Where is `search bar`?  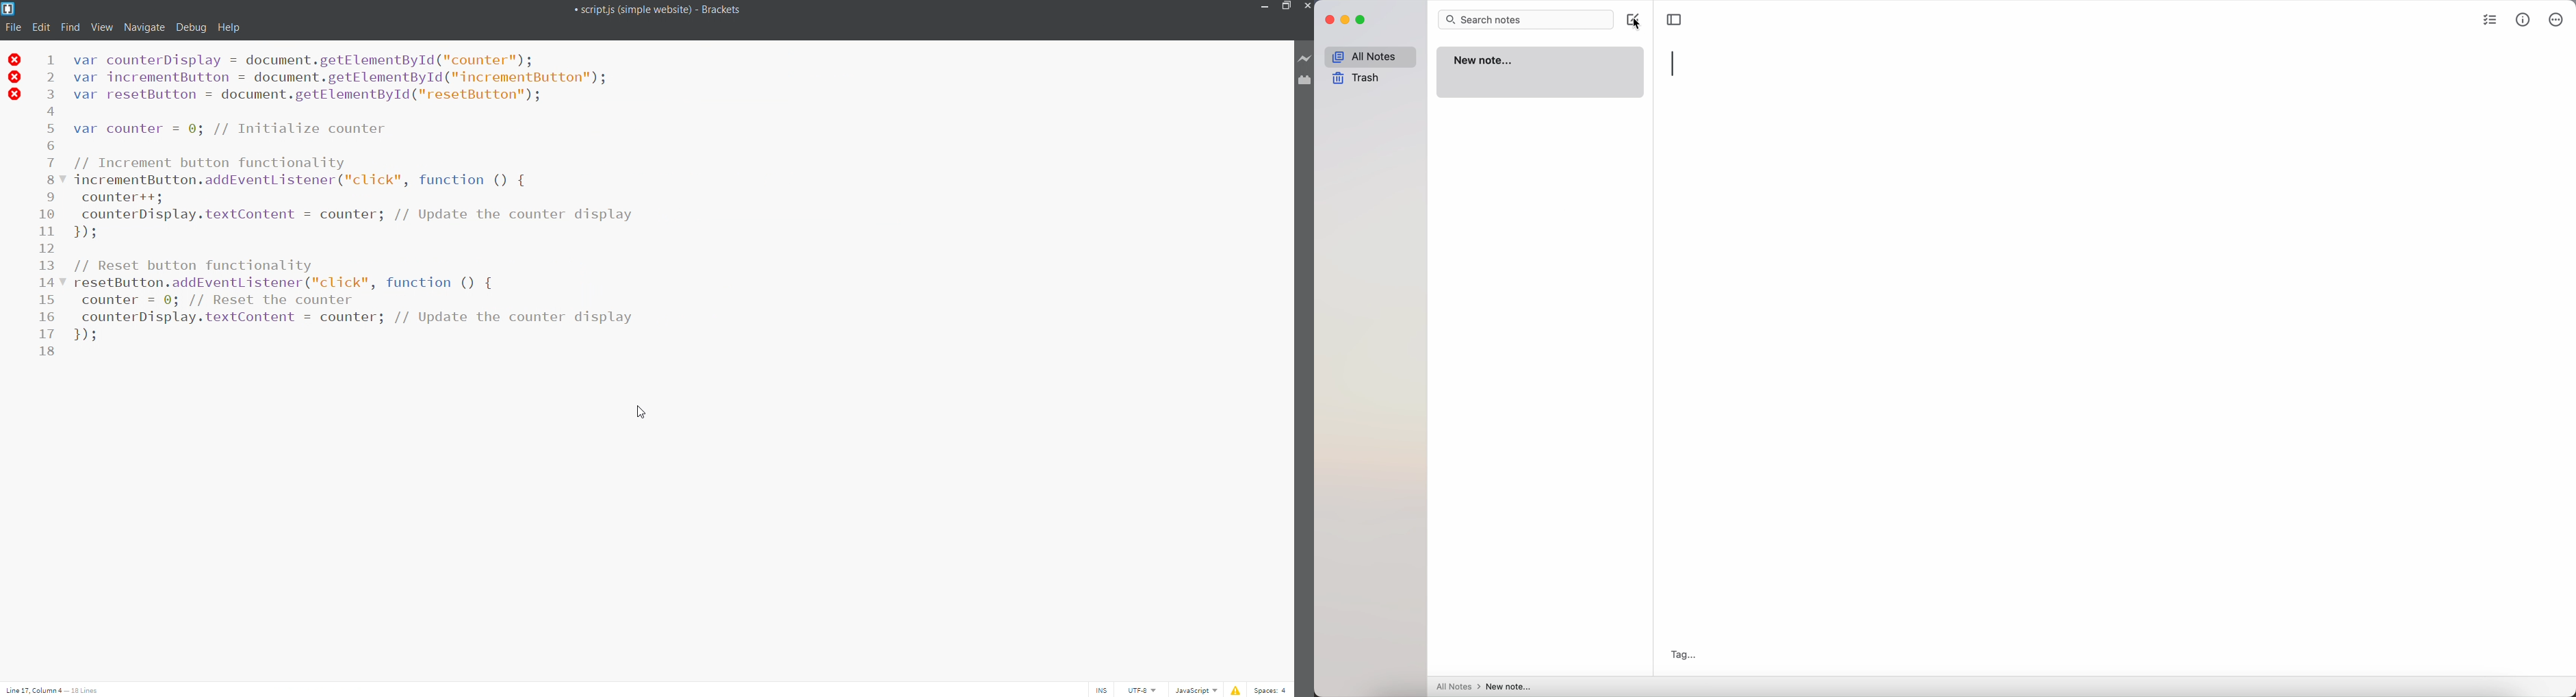 search bar is located at coordinates (1526, 20).